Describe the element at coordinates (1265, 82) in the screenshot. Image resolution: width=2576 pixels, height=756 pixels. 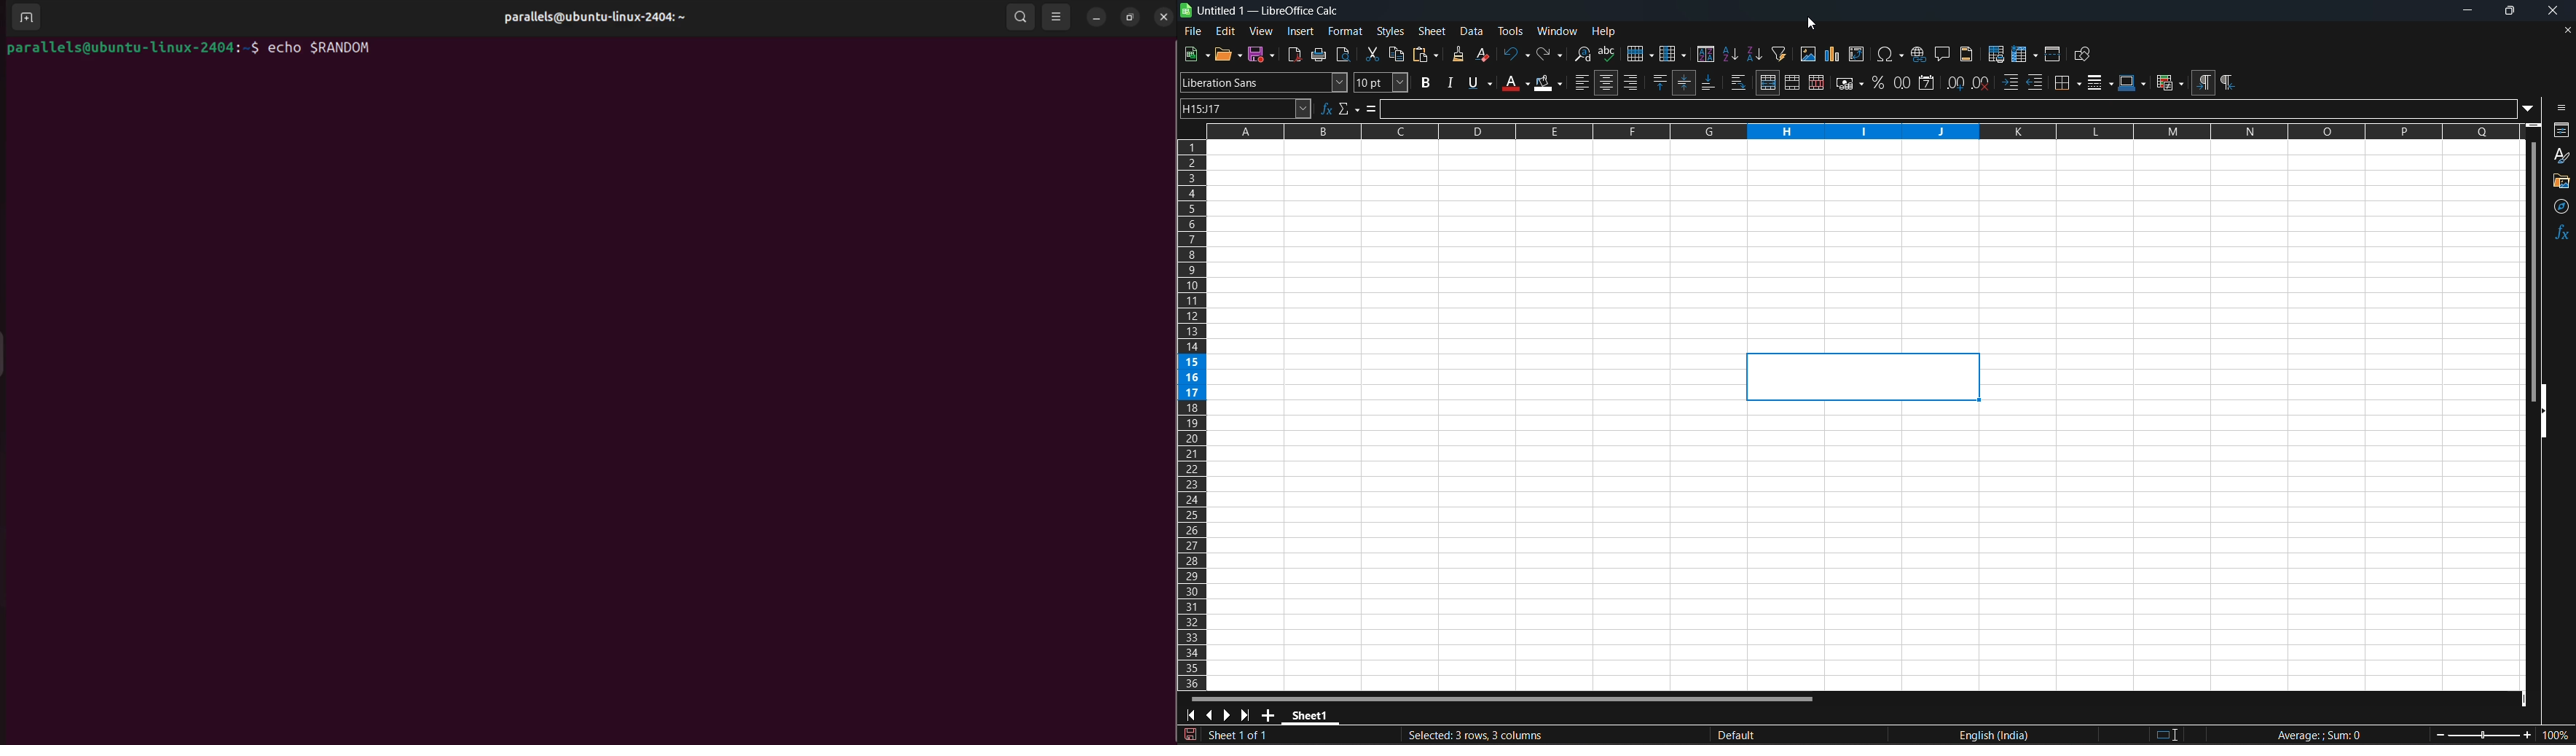
I see `font name` at that location.